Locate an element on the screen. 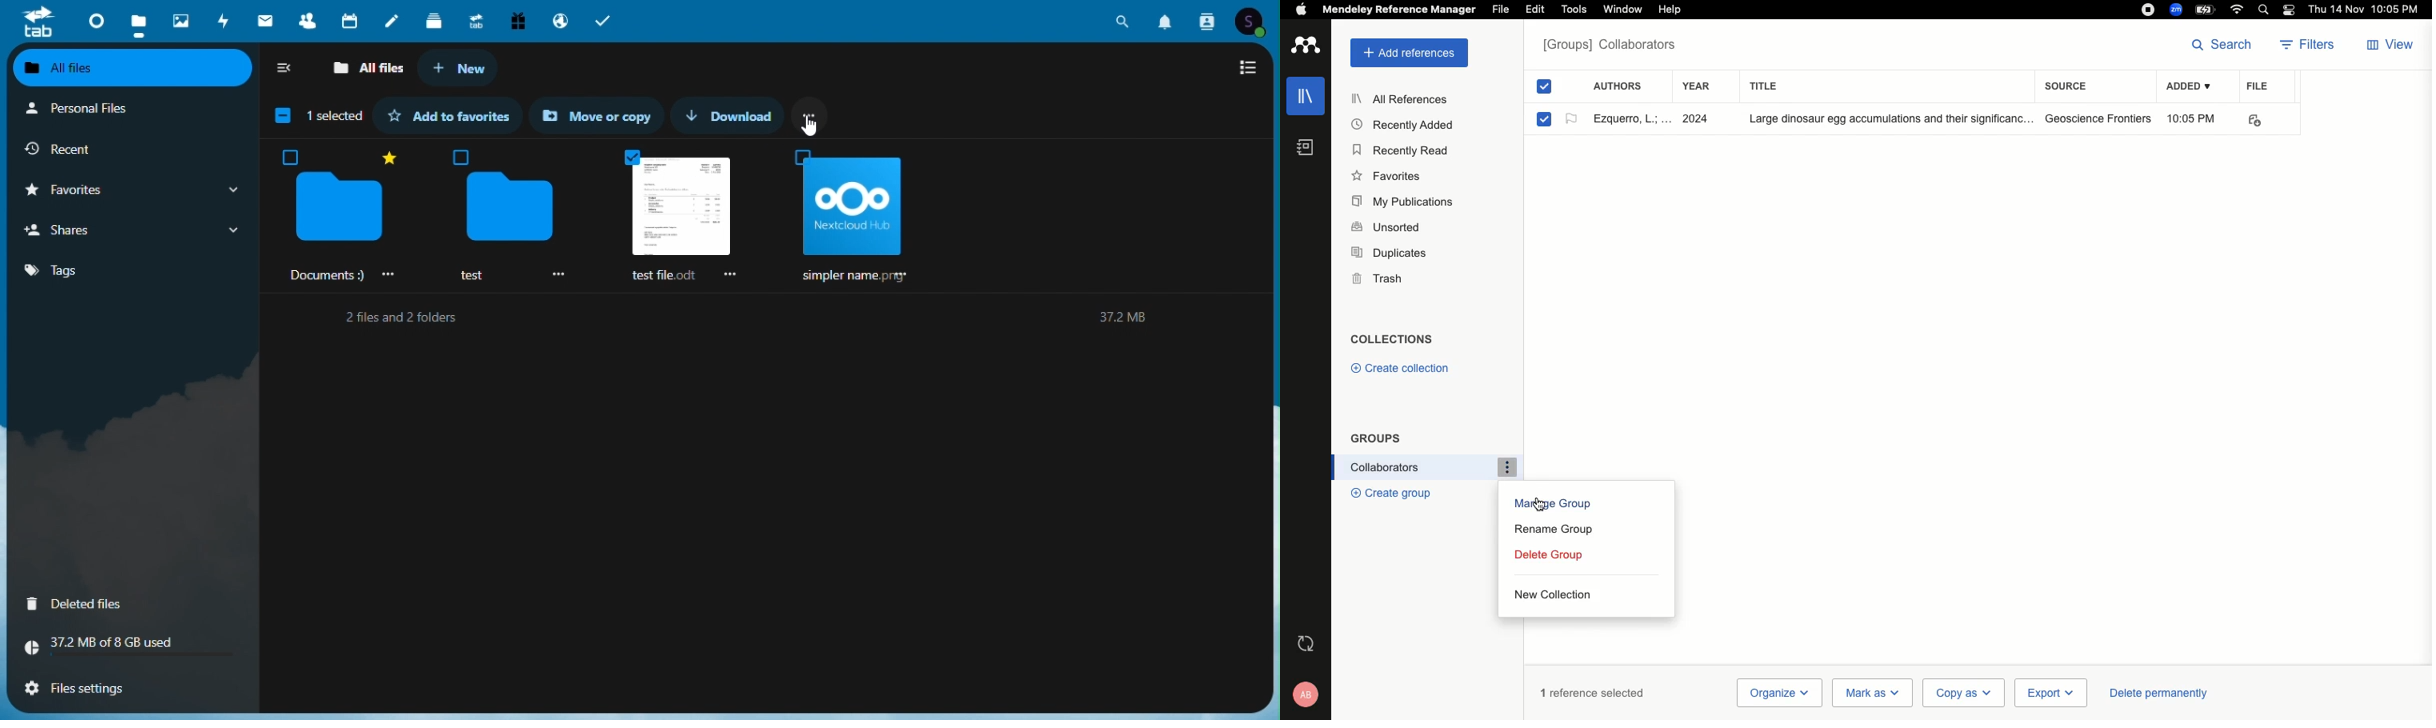 The width and height of the screenshot is (2436, 728). File is located at coordinates (1501, 10).